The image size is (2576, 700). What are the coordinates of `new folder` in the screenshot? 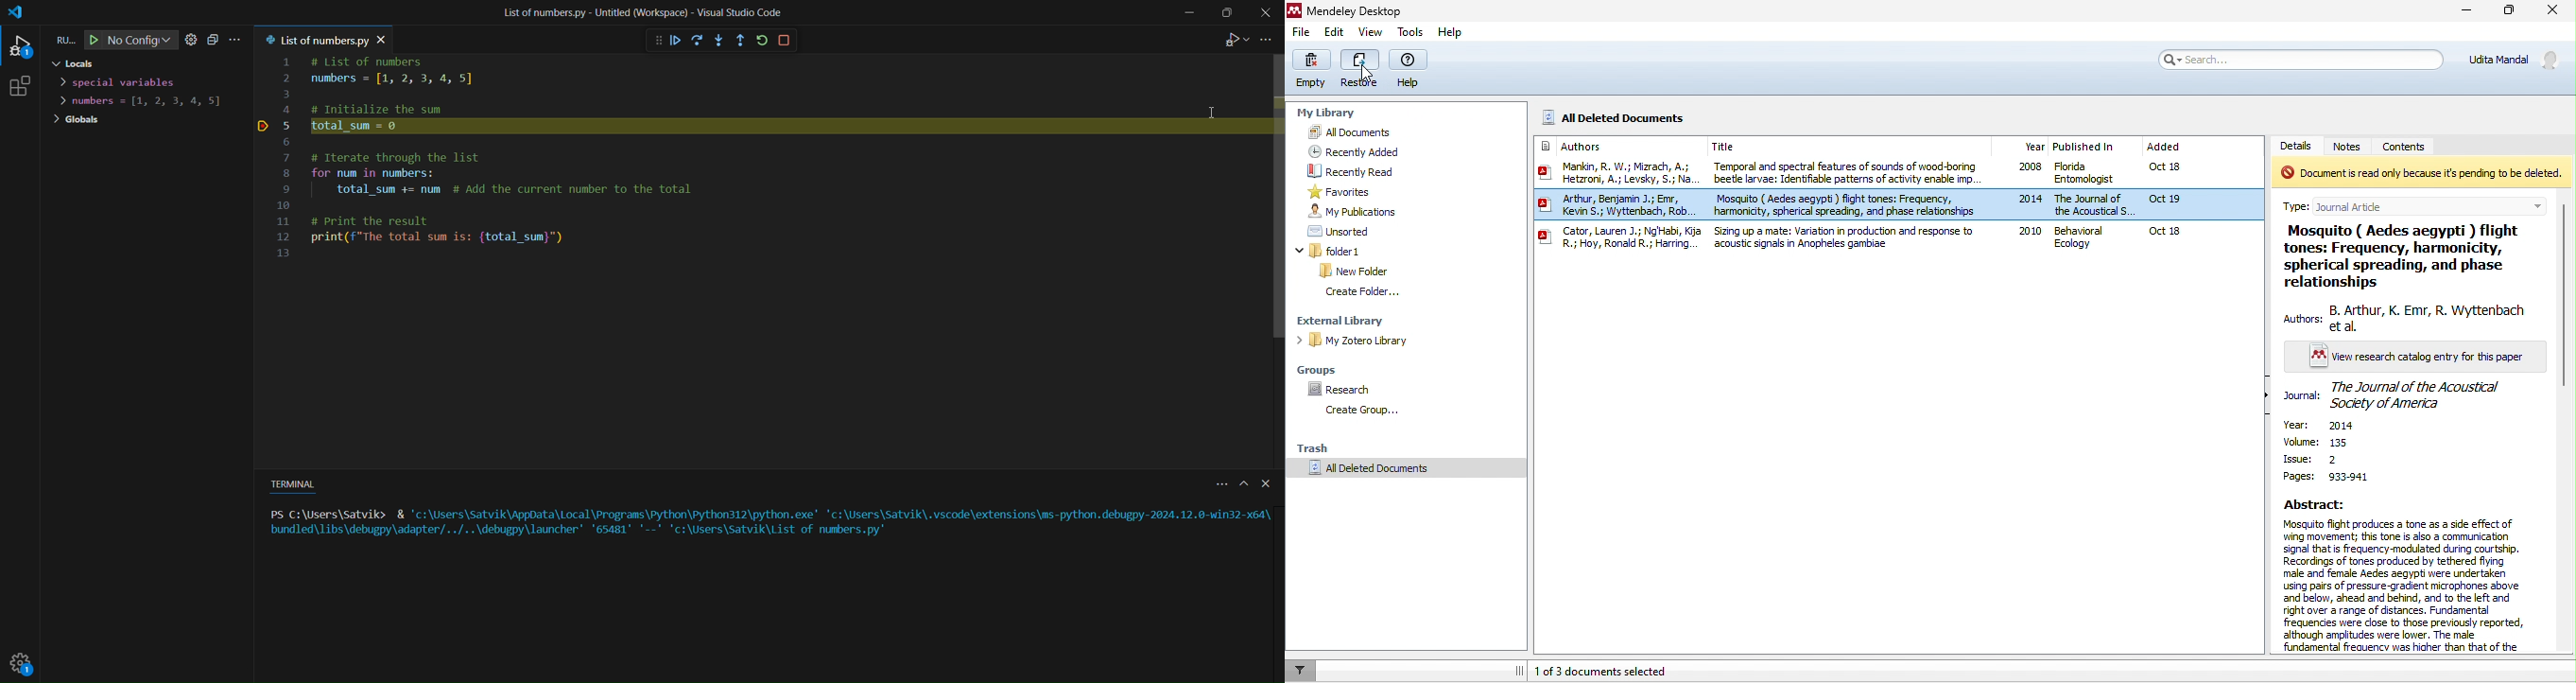 It's located at (1355, 270).